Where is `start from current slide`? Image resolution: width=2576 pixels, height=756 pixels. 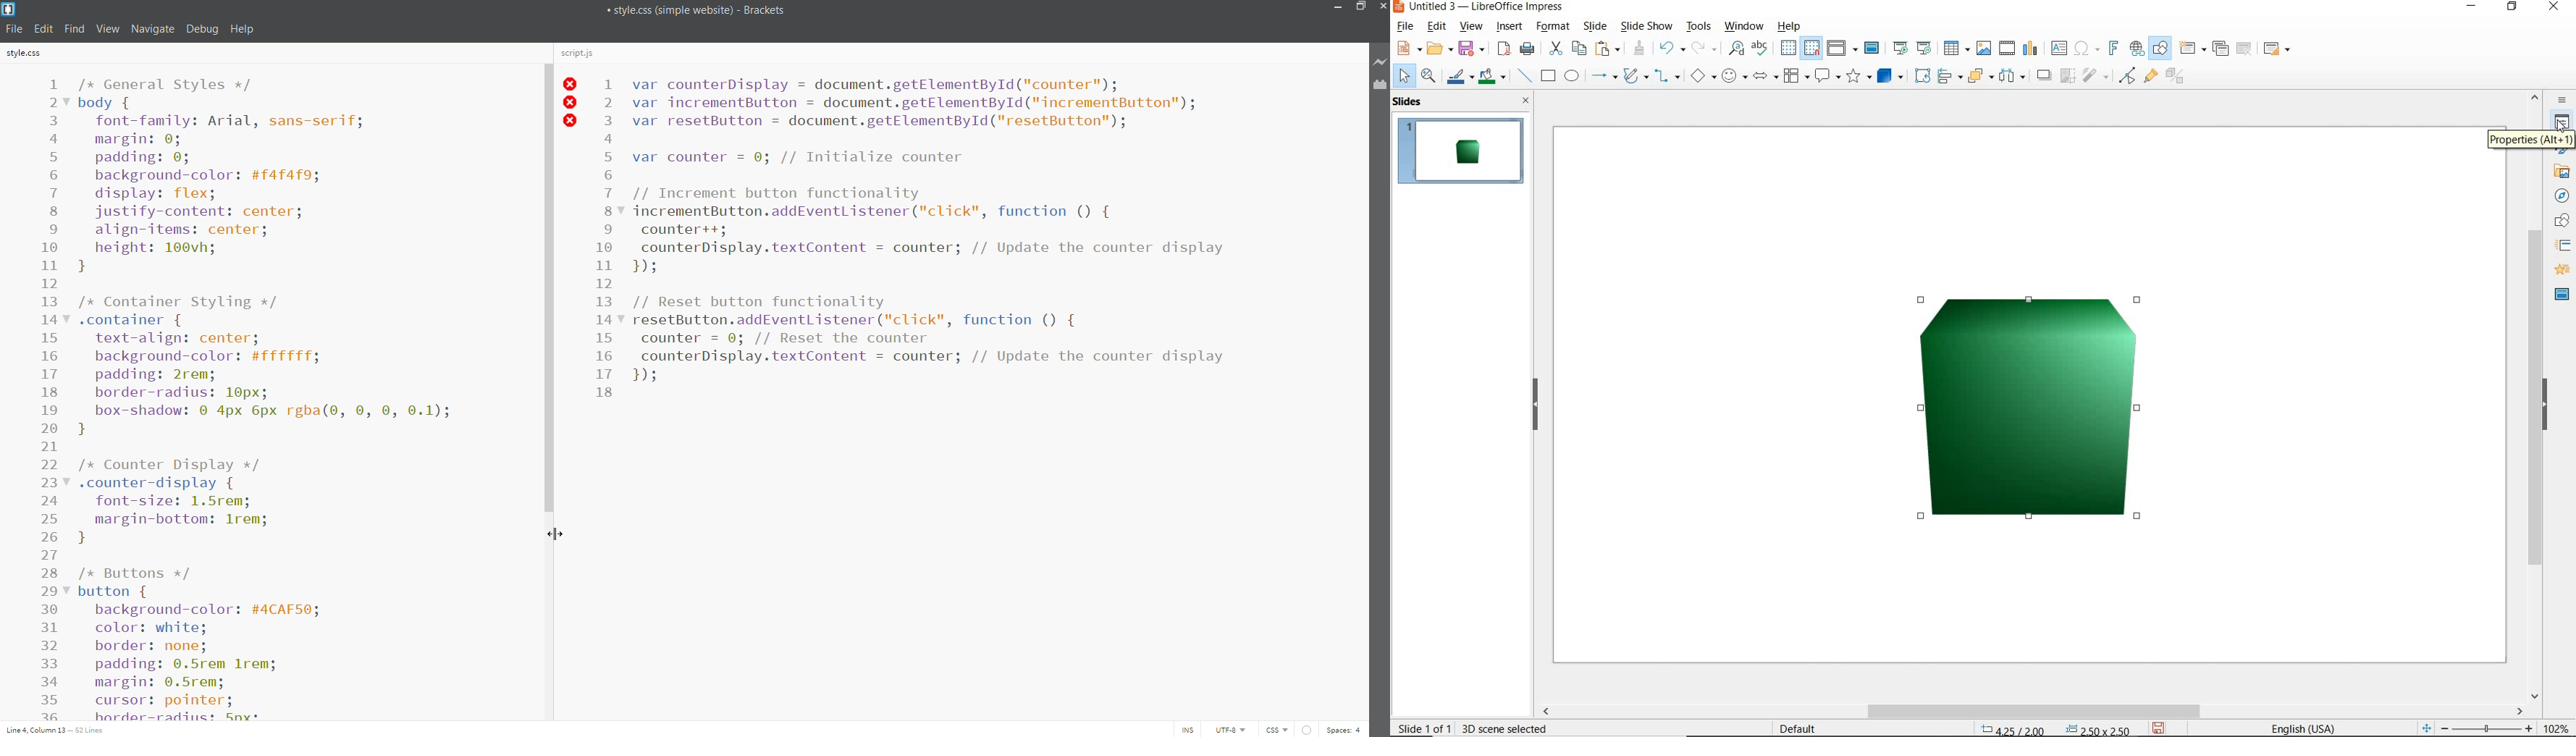 start from current slide is located at coordinates (1925, 48).